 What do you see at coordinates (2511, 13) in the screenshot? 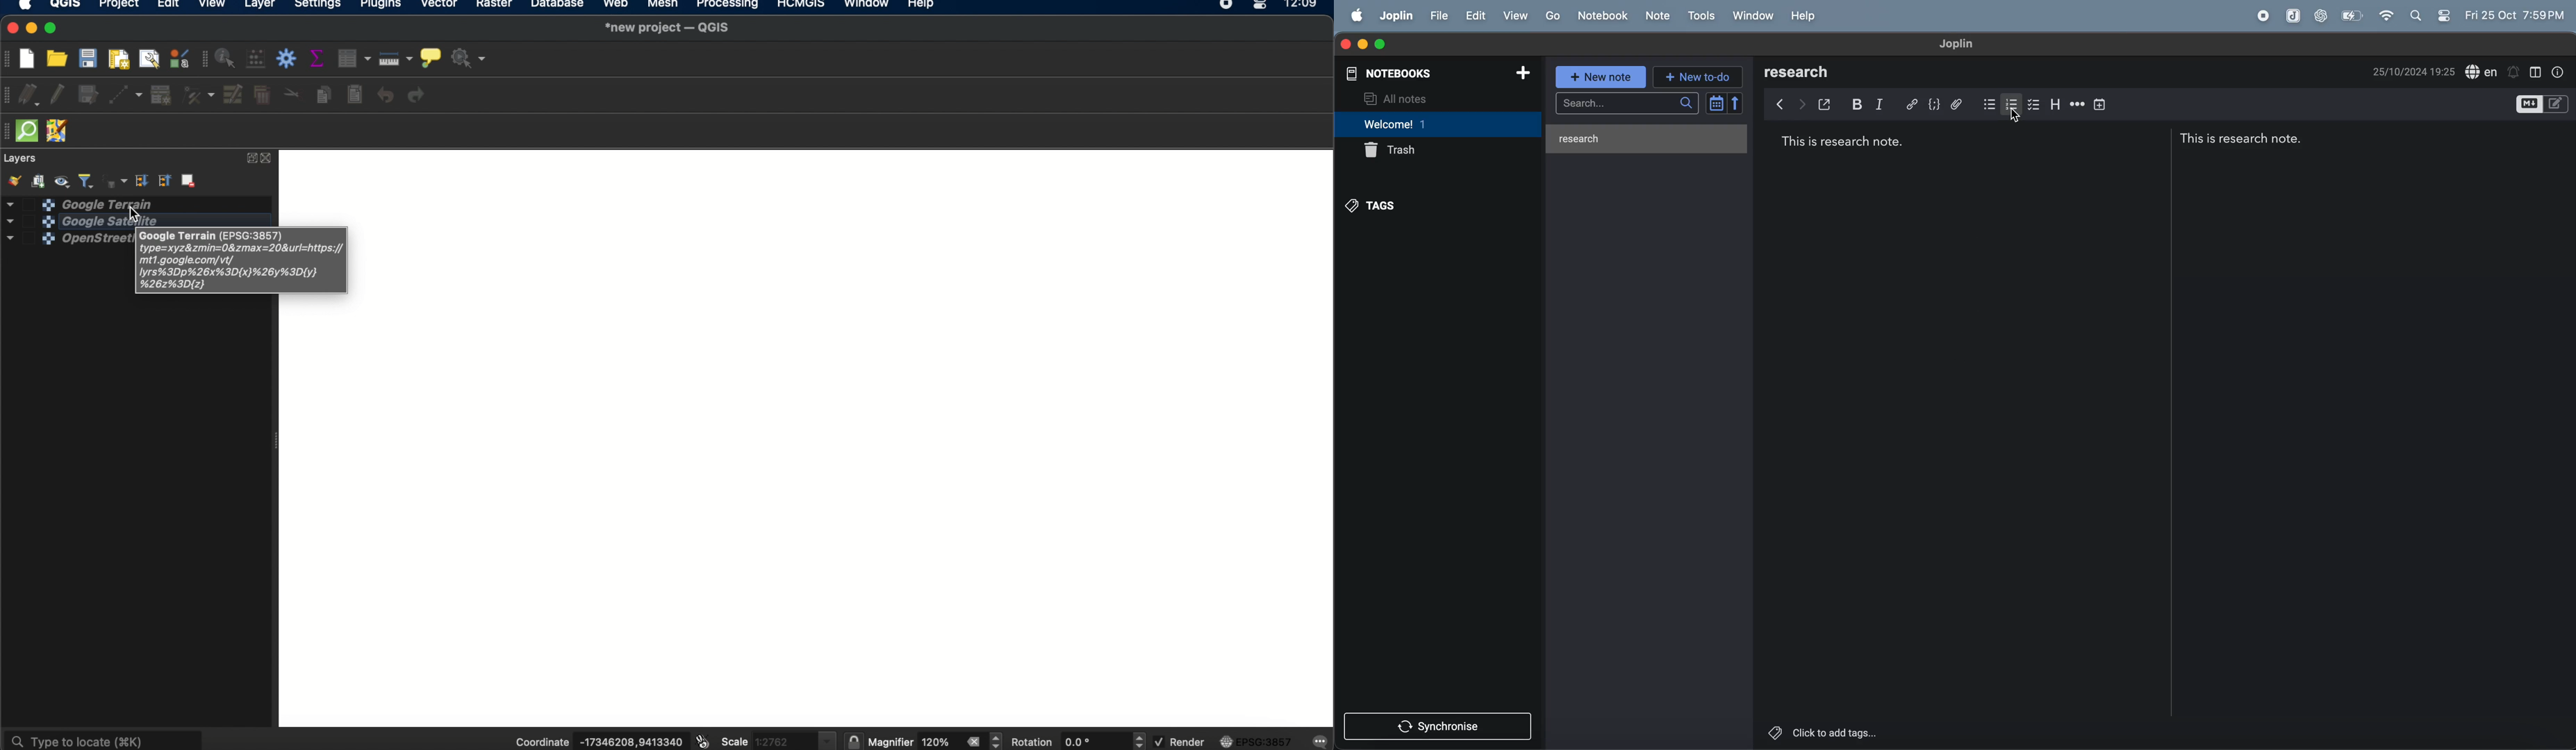
I see `Fri 25 Oct 7:59PM` at bounding box center [2511, 13].